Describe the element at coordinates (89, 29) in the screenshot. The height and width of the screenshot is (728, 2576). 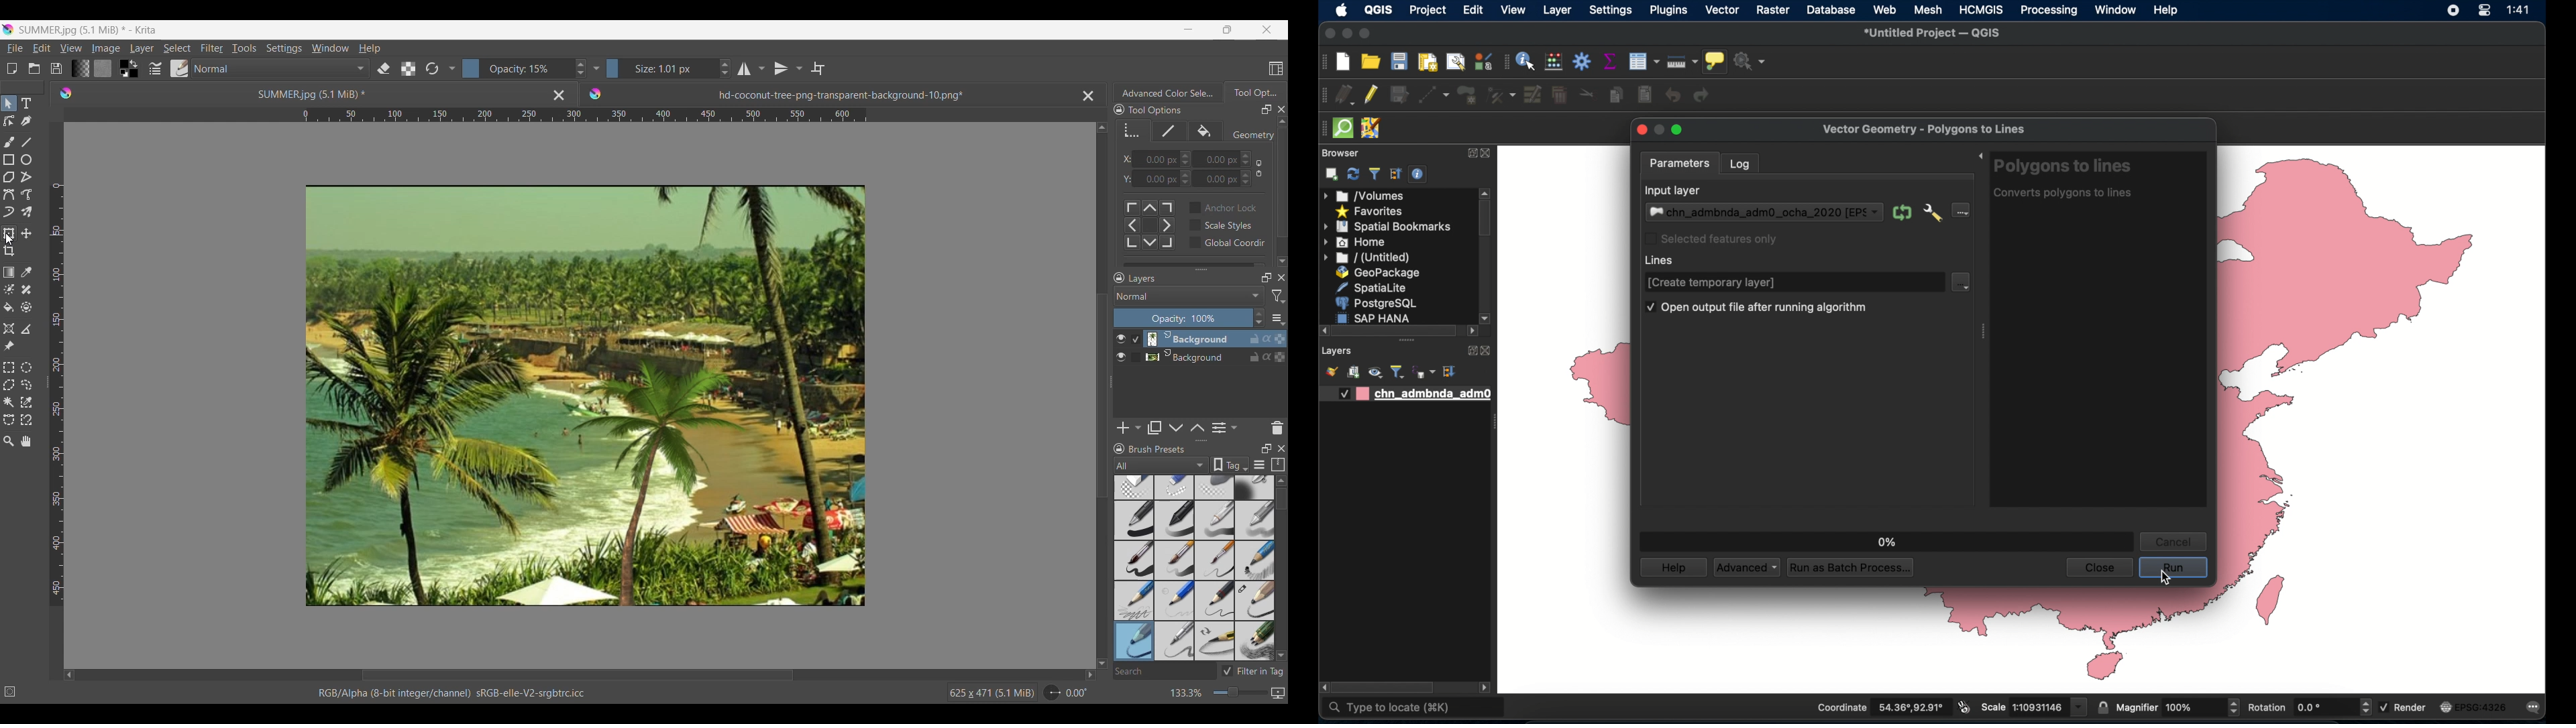
I see `SUMMERjpg(5.1 MiB)* - Lrita` at that location.